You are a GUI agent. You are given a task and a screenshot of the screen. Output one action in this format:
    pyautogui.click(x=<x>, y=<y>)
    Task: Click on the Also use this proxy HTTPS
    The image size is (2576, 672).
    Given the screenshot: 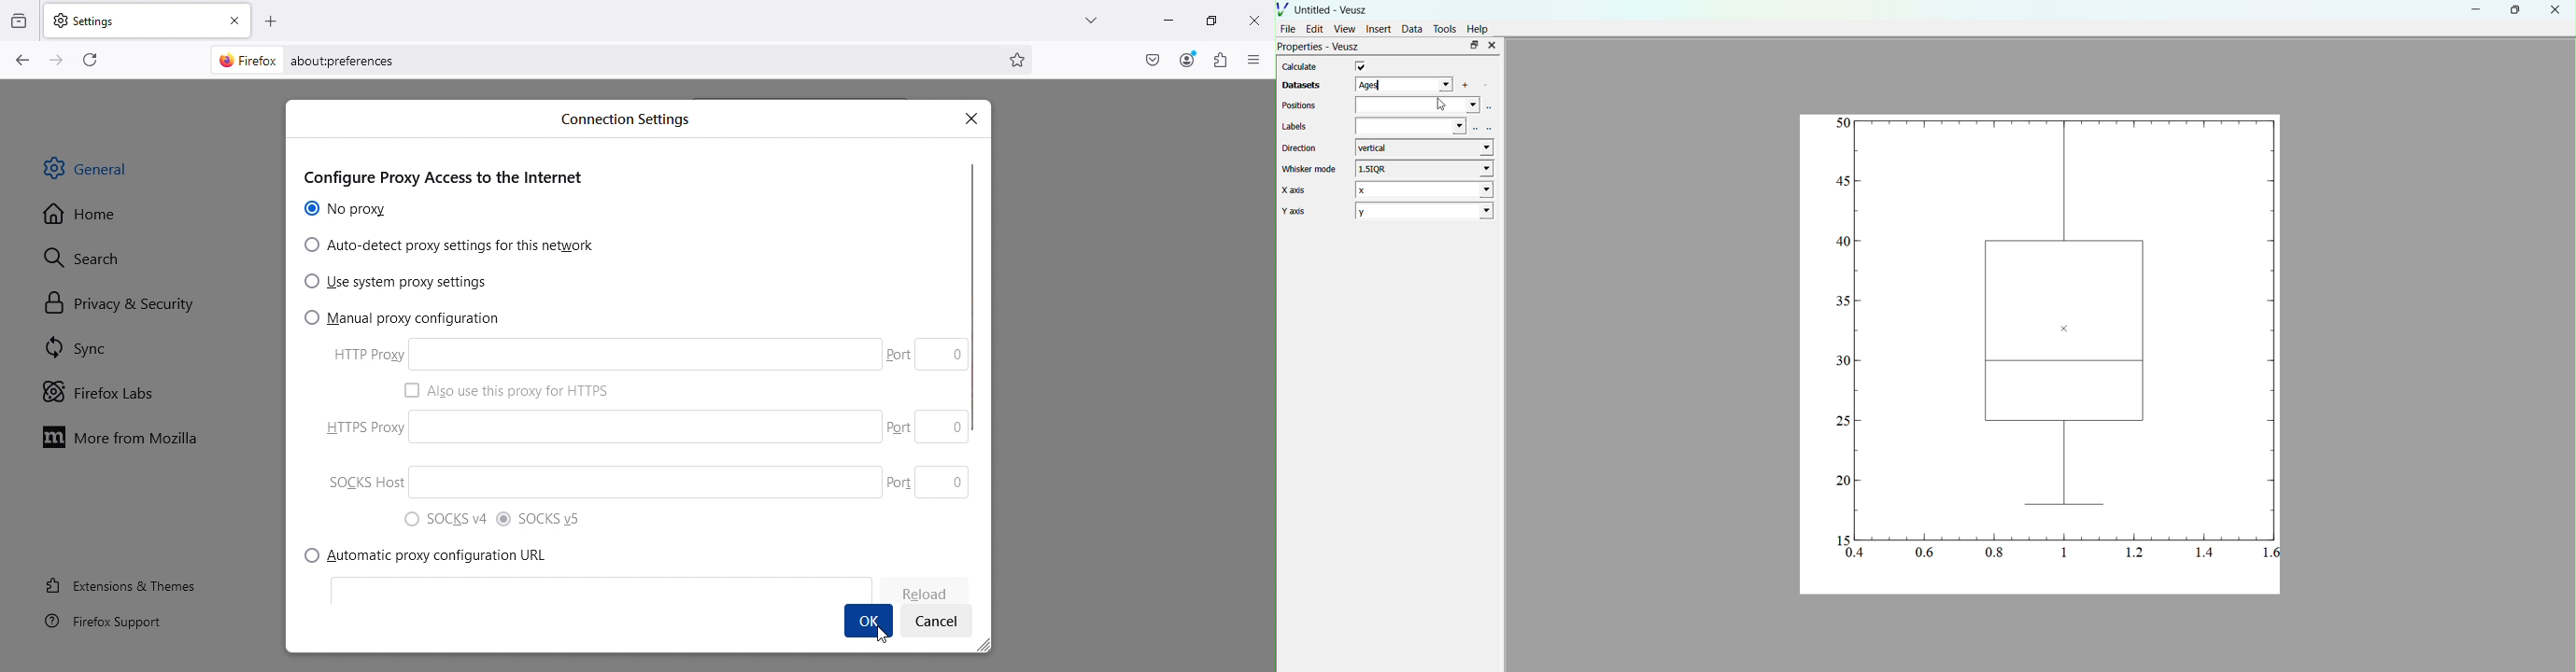 What is the action you would take?
    pyautogui.click(x=519, y=389)
    